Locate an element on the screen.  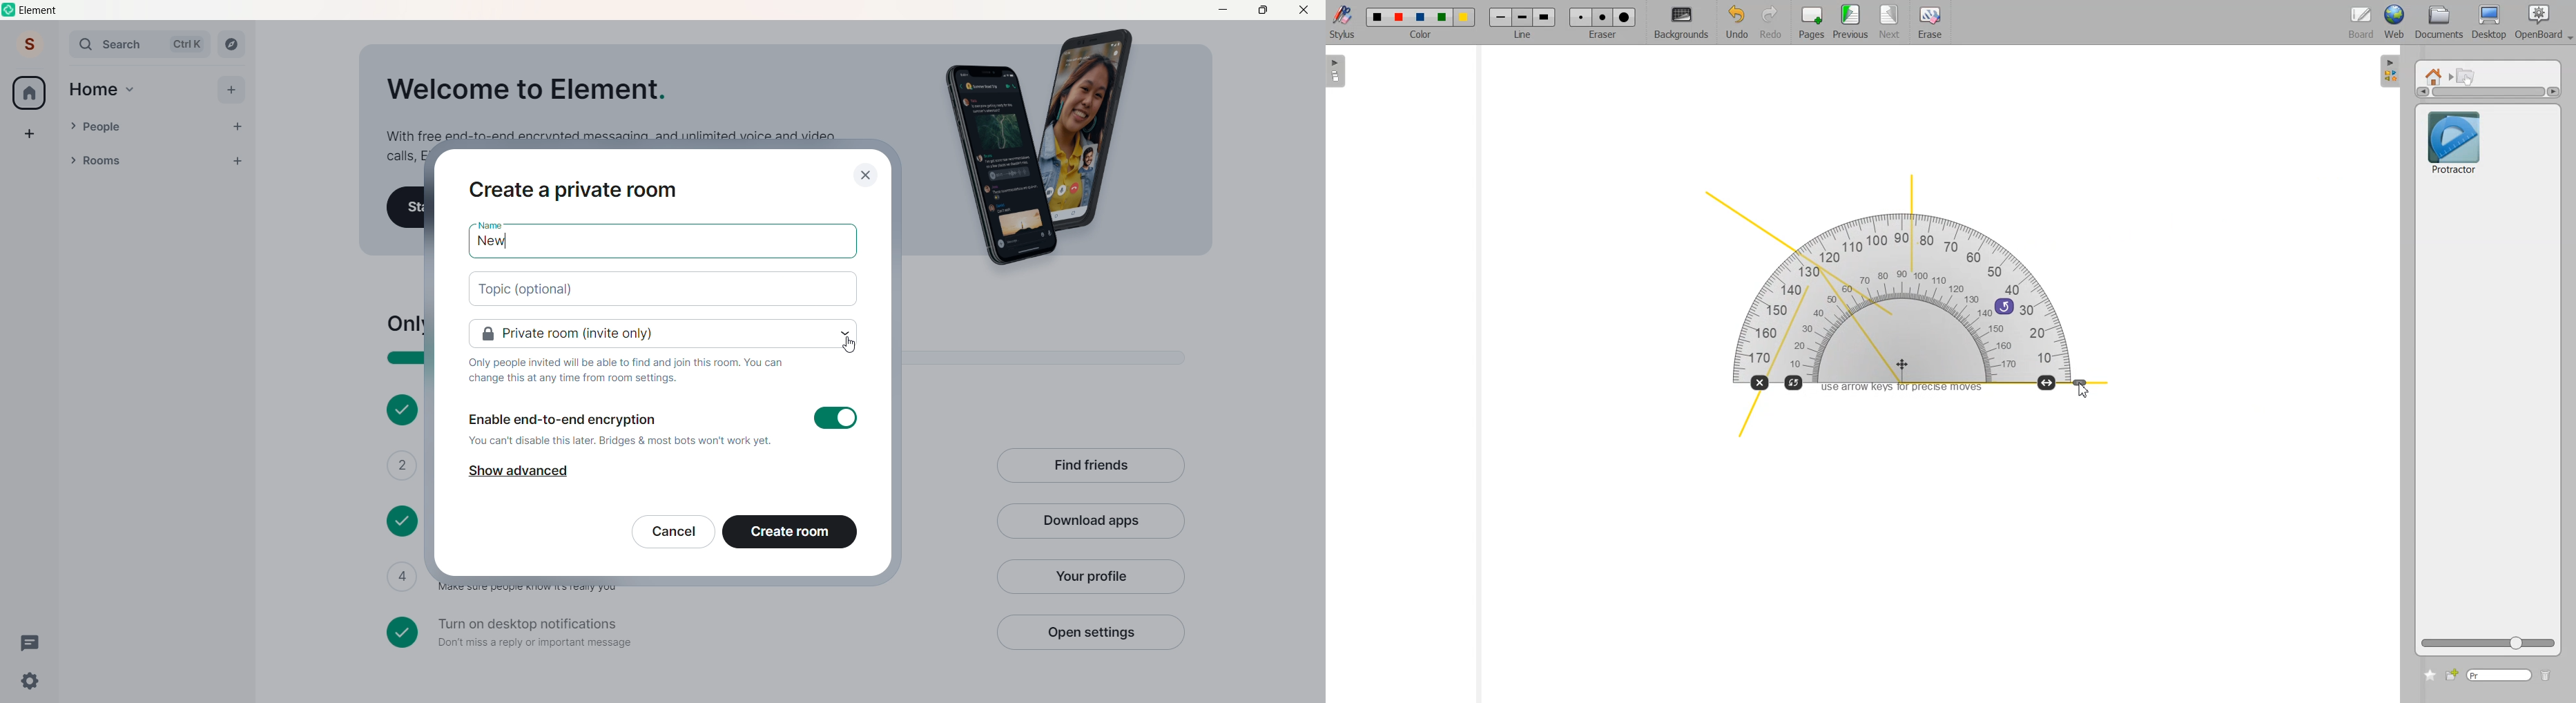
Add to favorite is located at coordinates (2429, 675).